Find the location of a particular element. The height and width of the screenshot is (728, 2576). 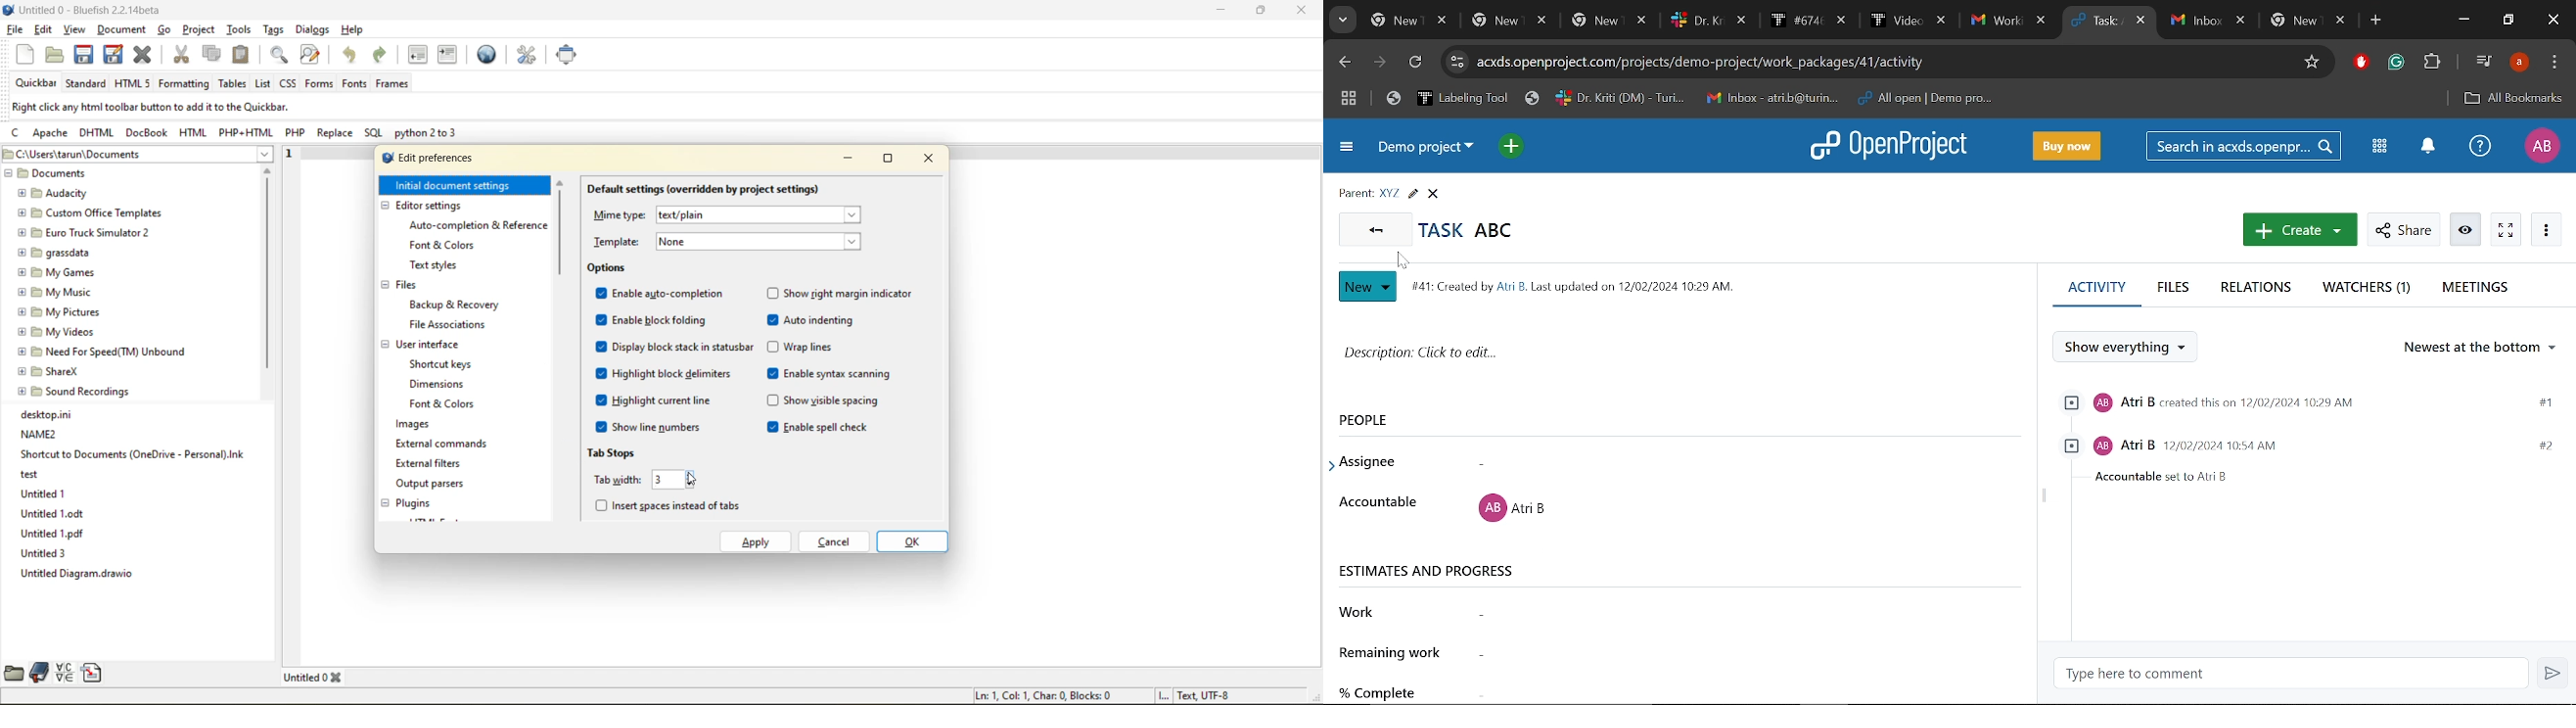

Next page is located at coordinates (1380, 63).